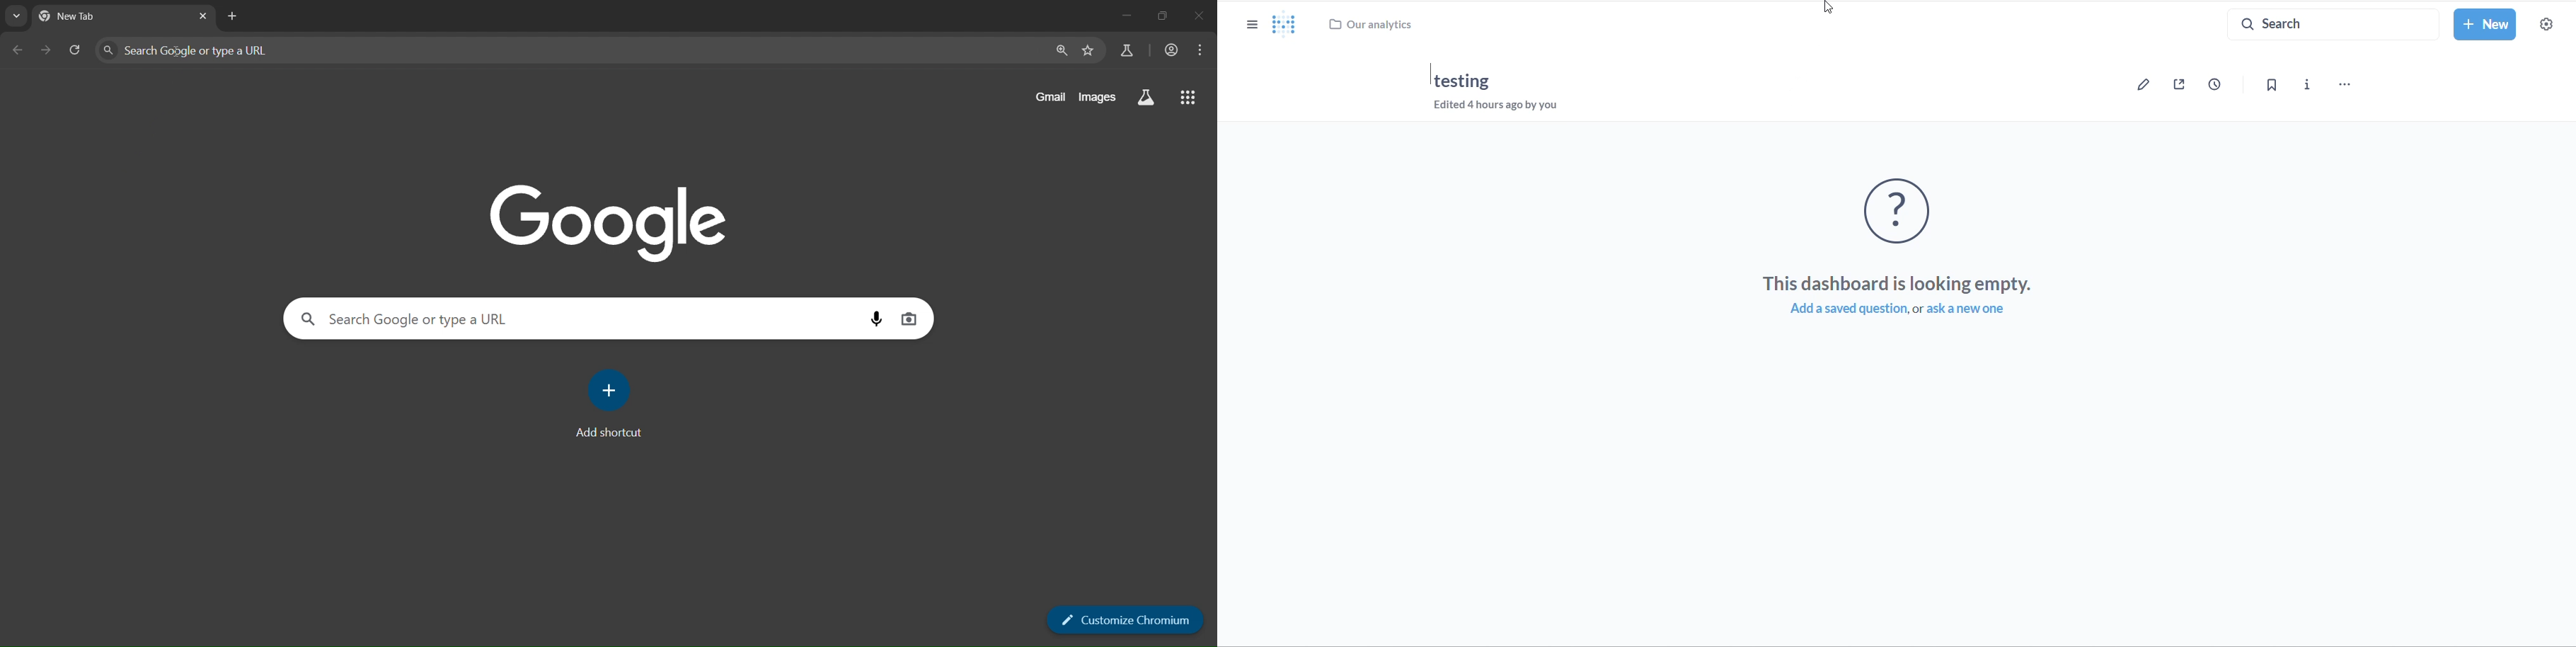  What do you see at coordinates (1173, 50) in the screenshot?
I see `account` at bounding box center [1173, 50].